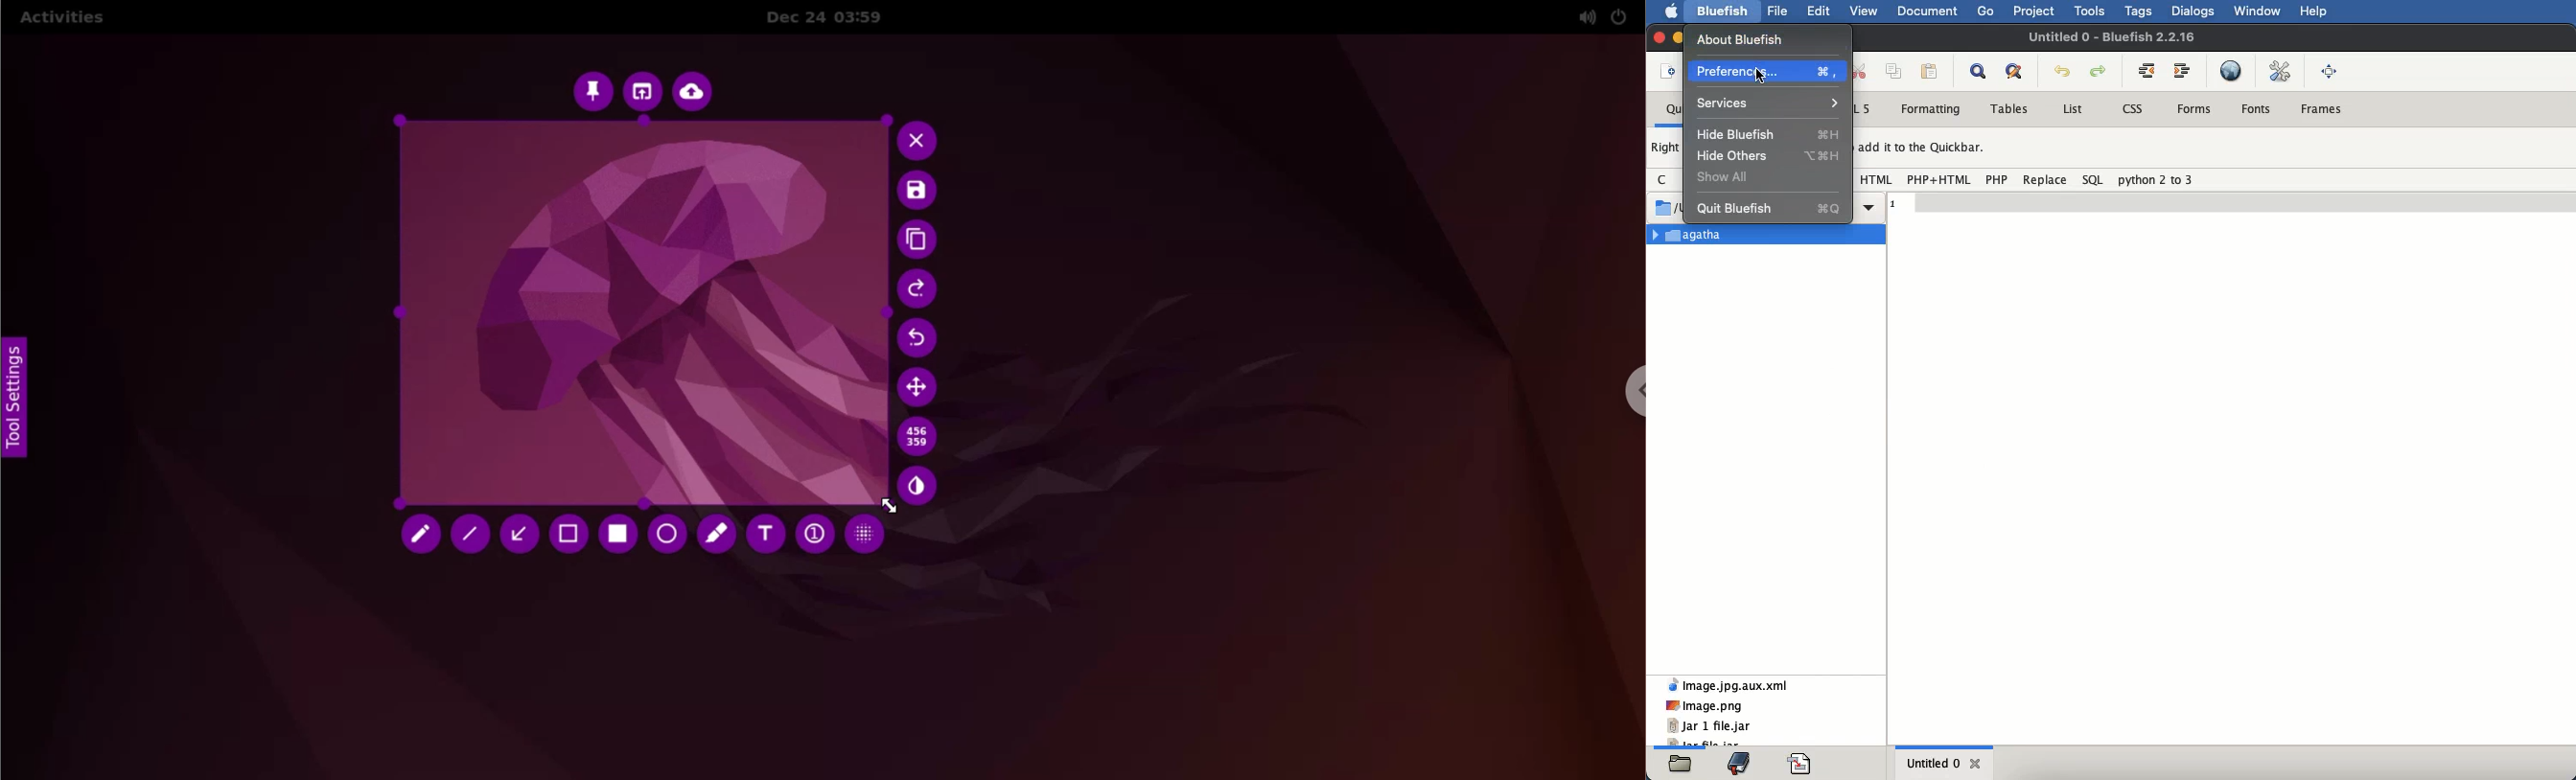 The width and height of the screenshot is (2576, 784). What do you see at coordinates (2045, 180) in the screenshot?
I see `replace` at bounding box center [2045, 180].